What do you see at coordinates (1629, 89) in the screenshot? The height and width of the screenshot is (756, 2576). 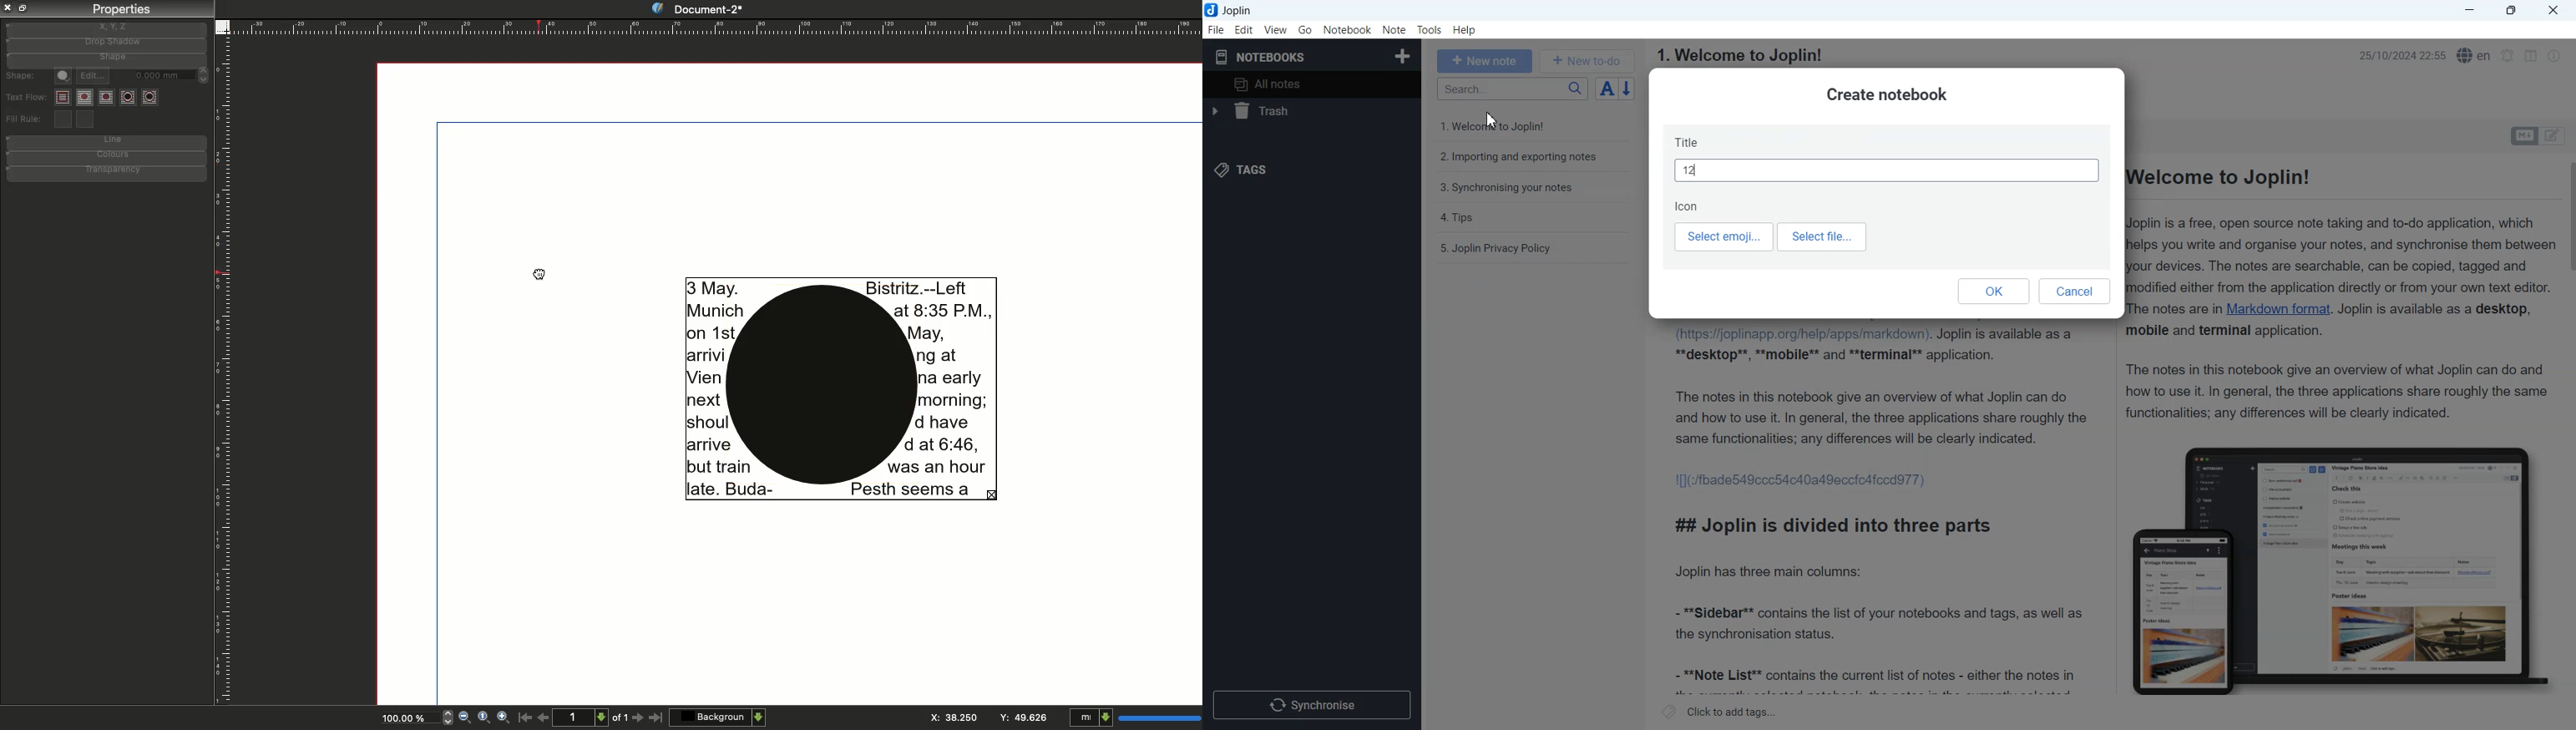 I see `Reverse sort order` at bounding box center [1629, 89].